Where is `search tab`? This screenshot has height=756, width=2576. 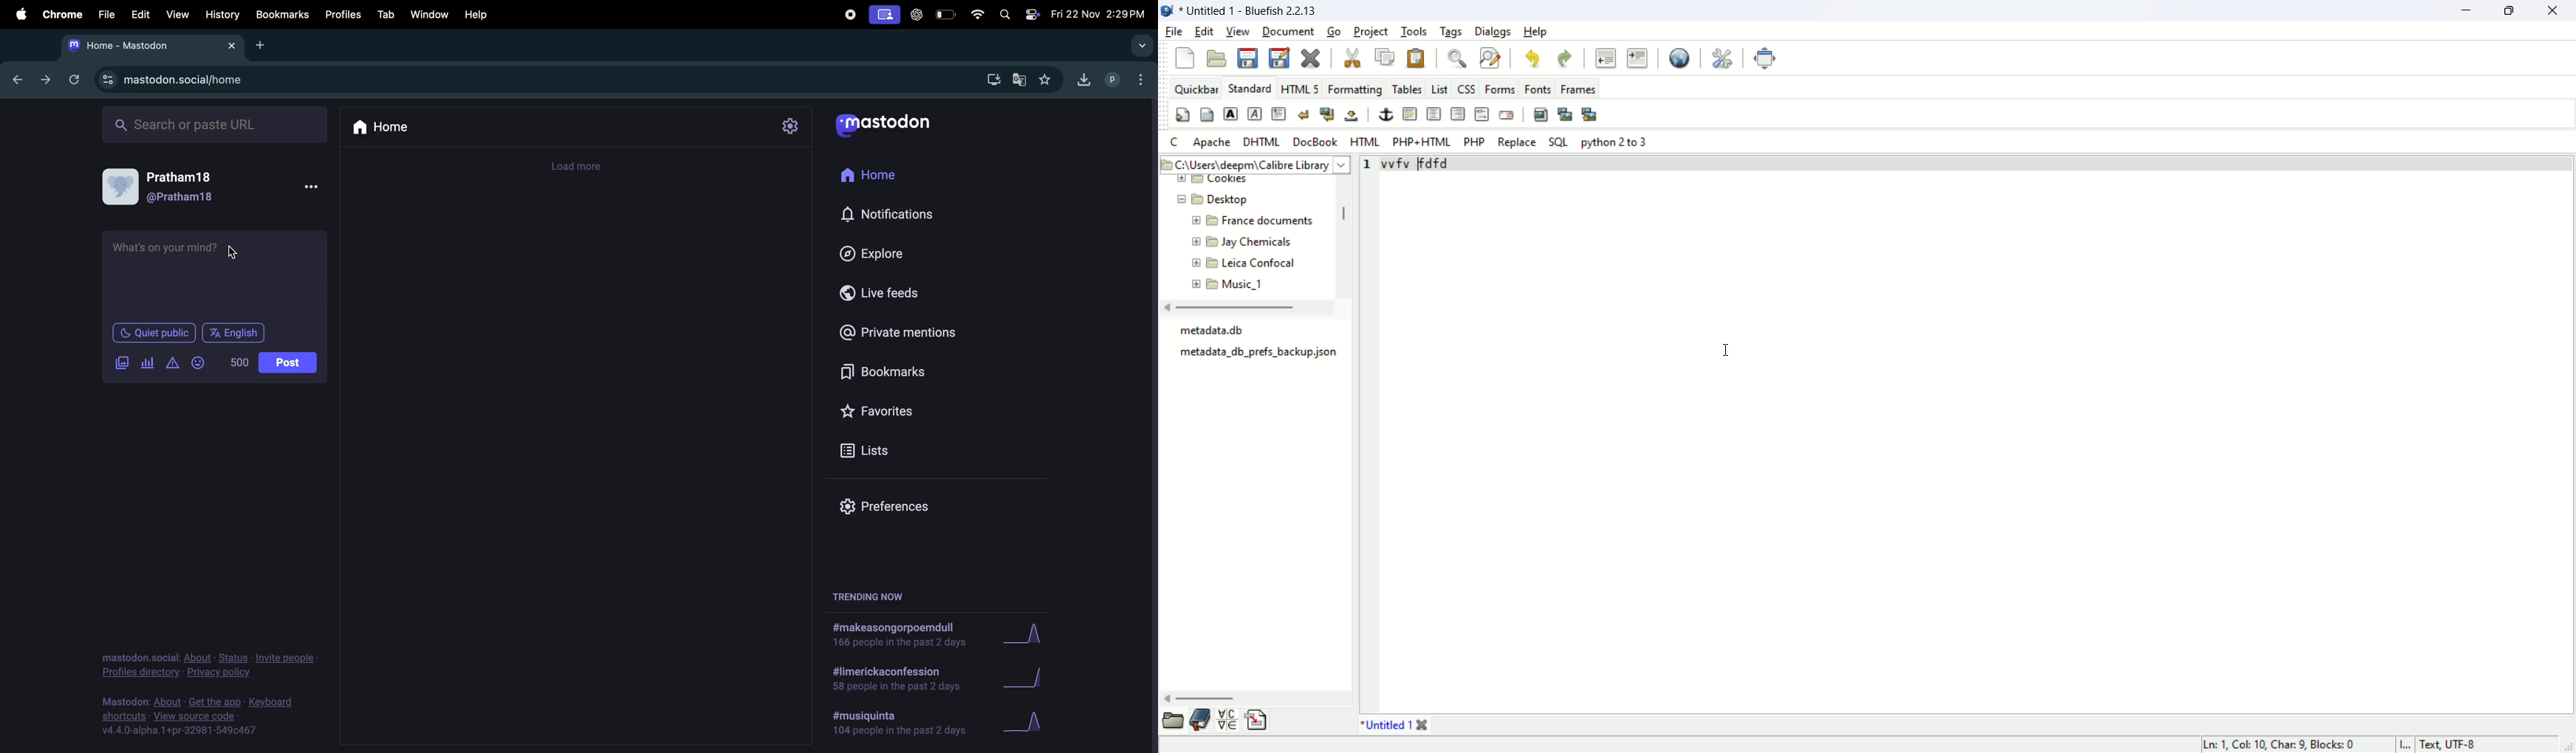 search tab is located at coordinates (1141, 44).